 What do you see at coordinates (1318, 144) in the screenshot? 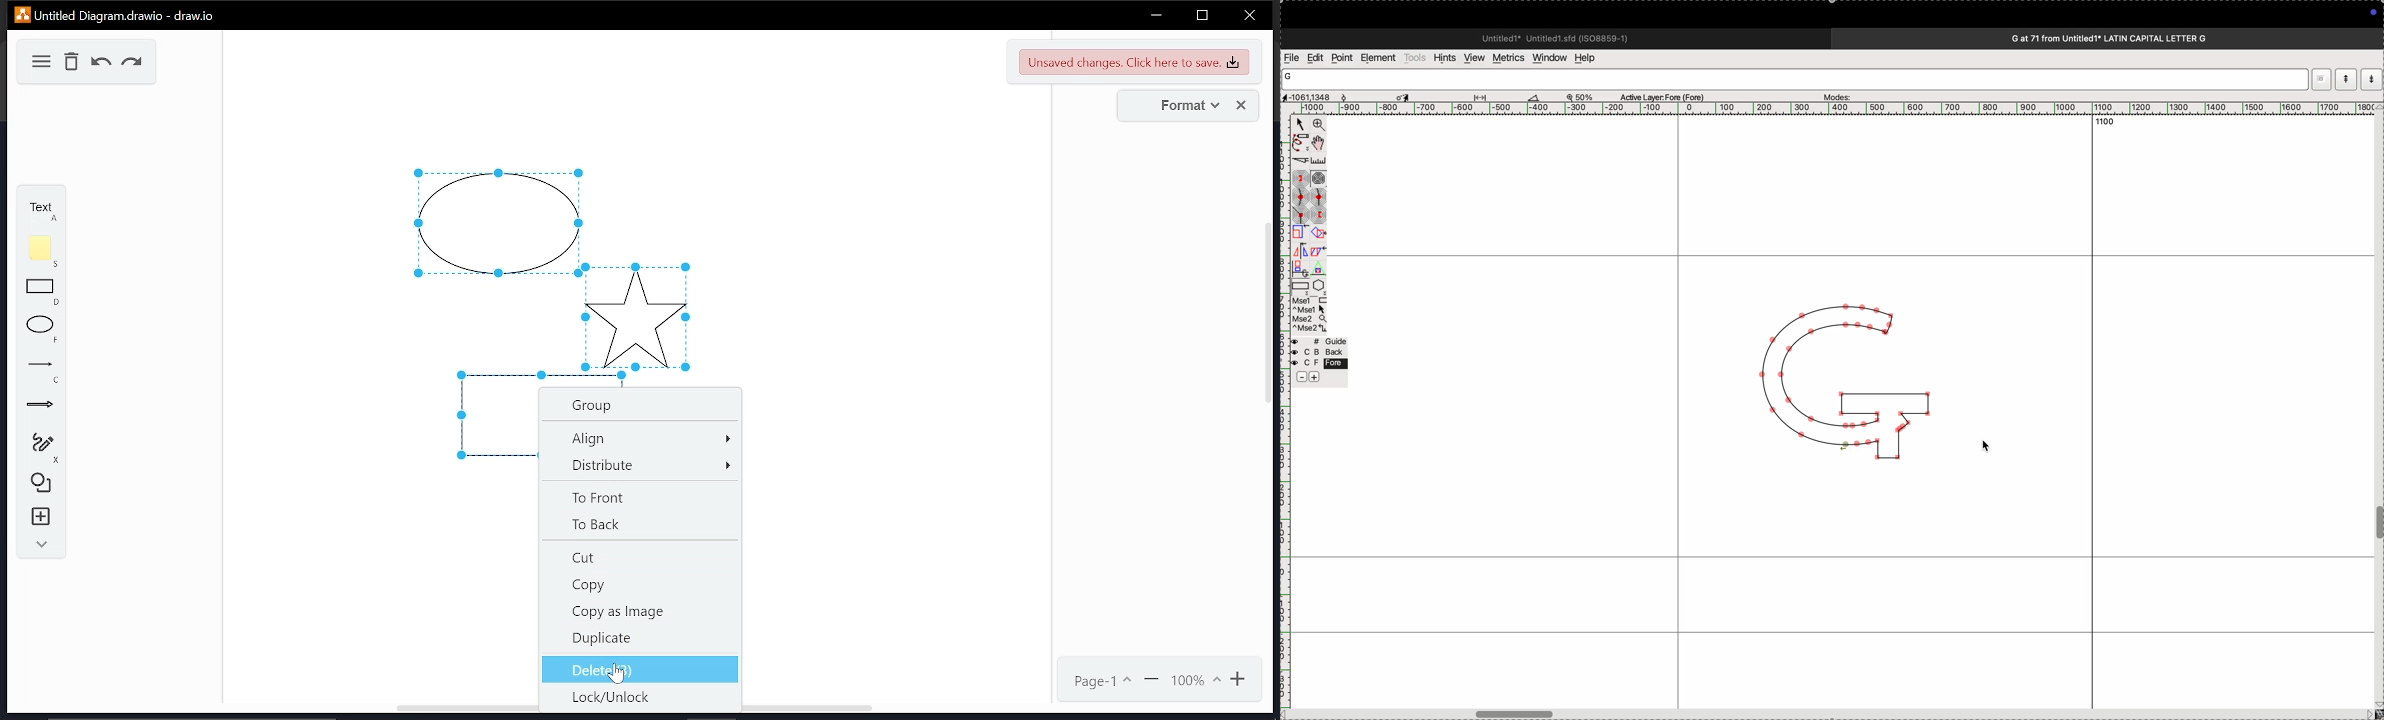
I see `Pan` at bounding box center [1318, 144].